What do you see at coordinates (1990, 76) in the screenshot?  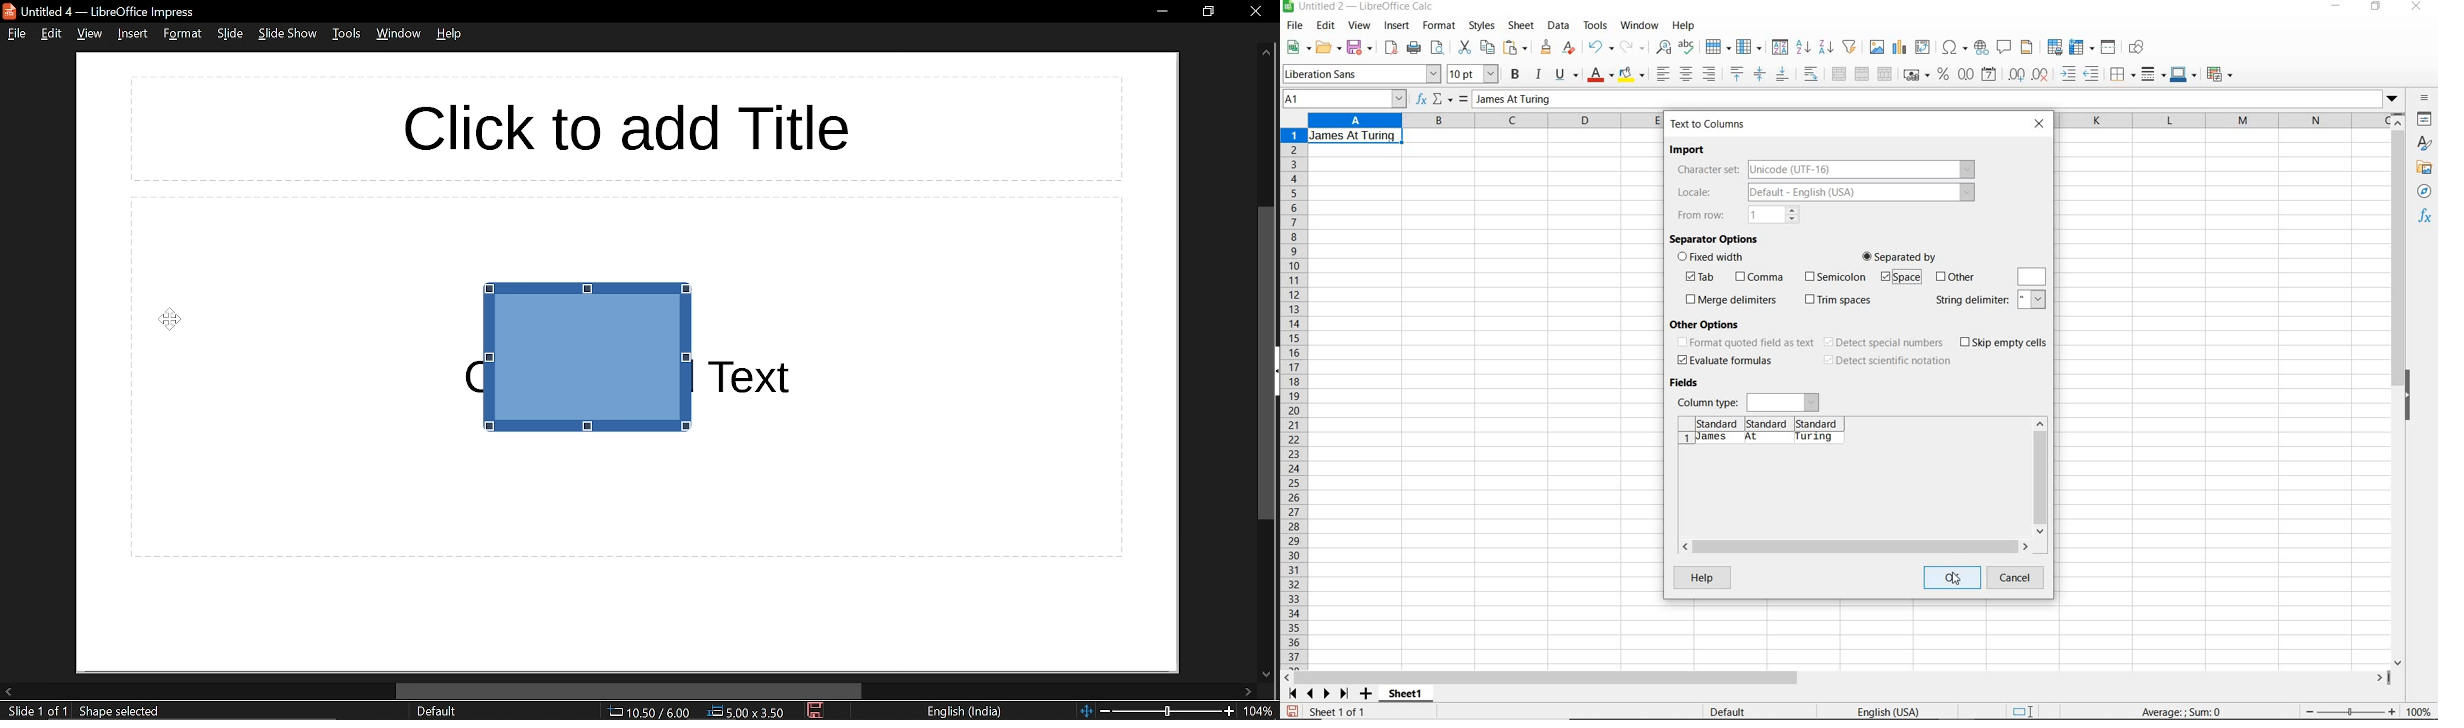 I see `format as date` at bounding box center [1990, 76].